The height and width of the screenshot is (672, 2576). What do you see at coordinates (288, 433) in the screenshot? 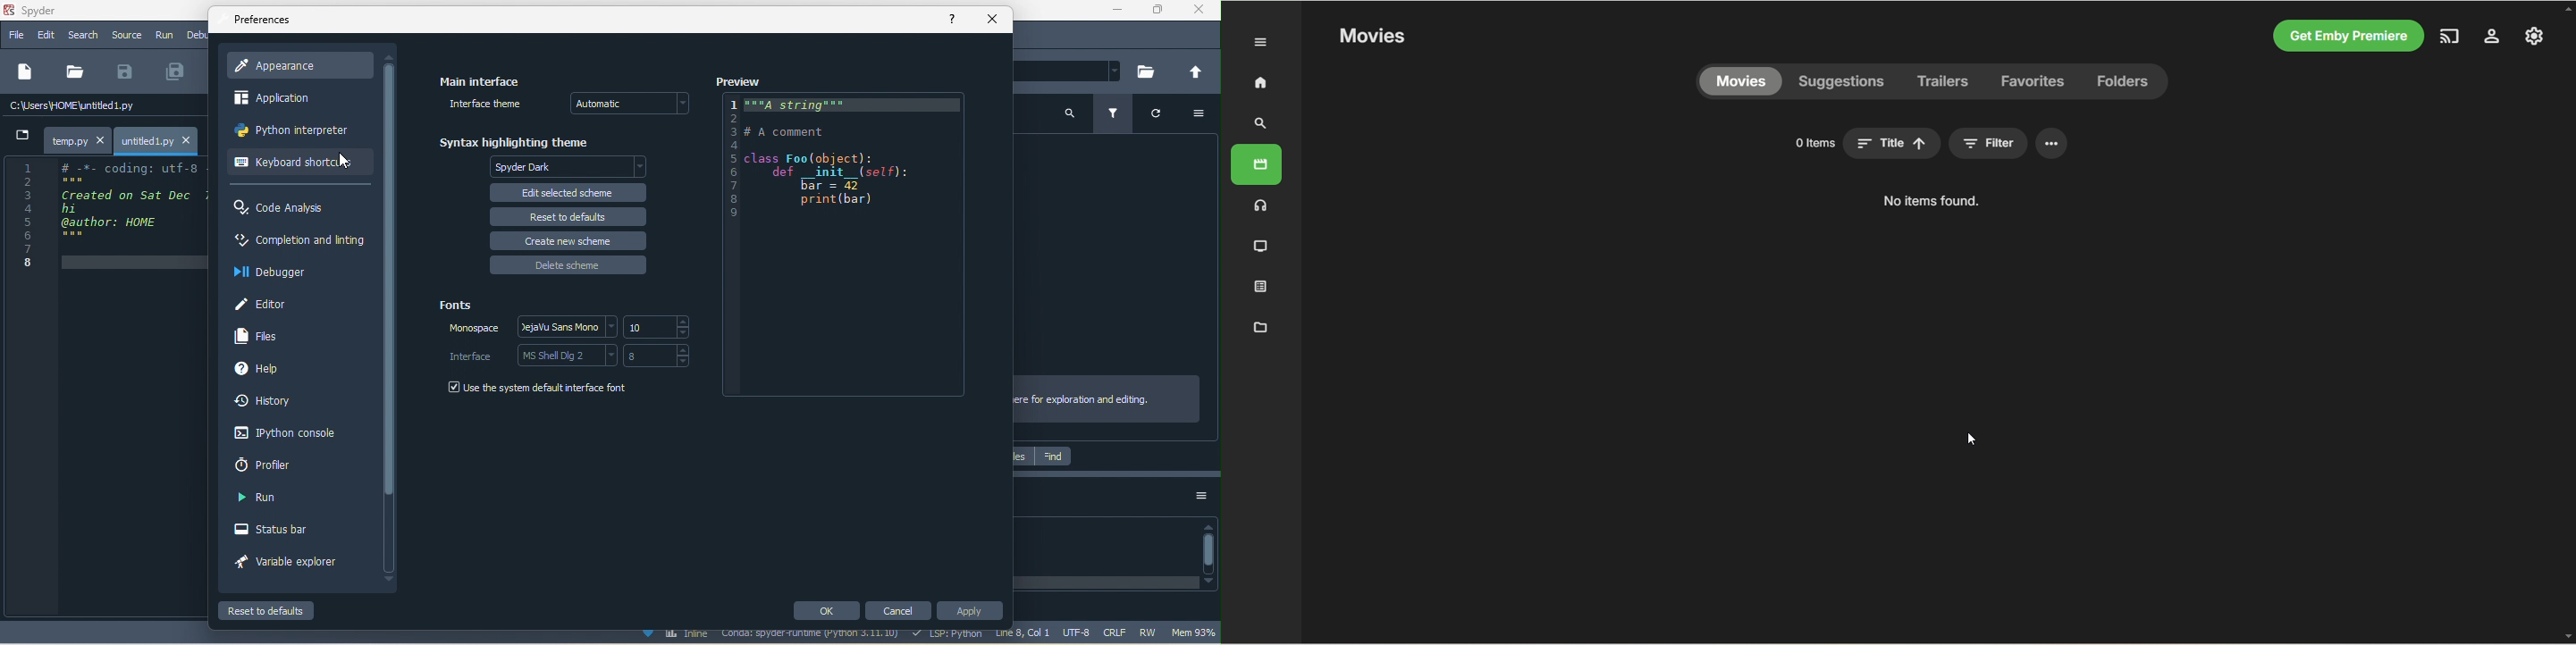
I see `ipython console` at bounding box center [288, 433].